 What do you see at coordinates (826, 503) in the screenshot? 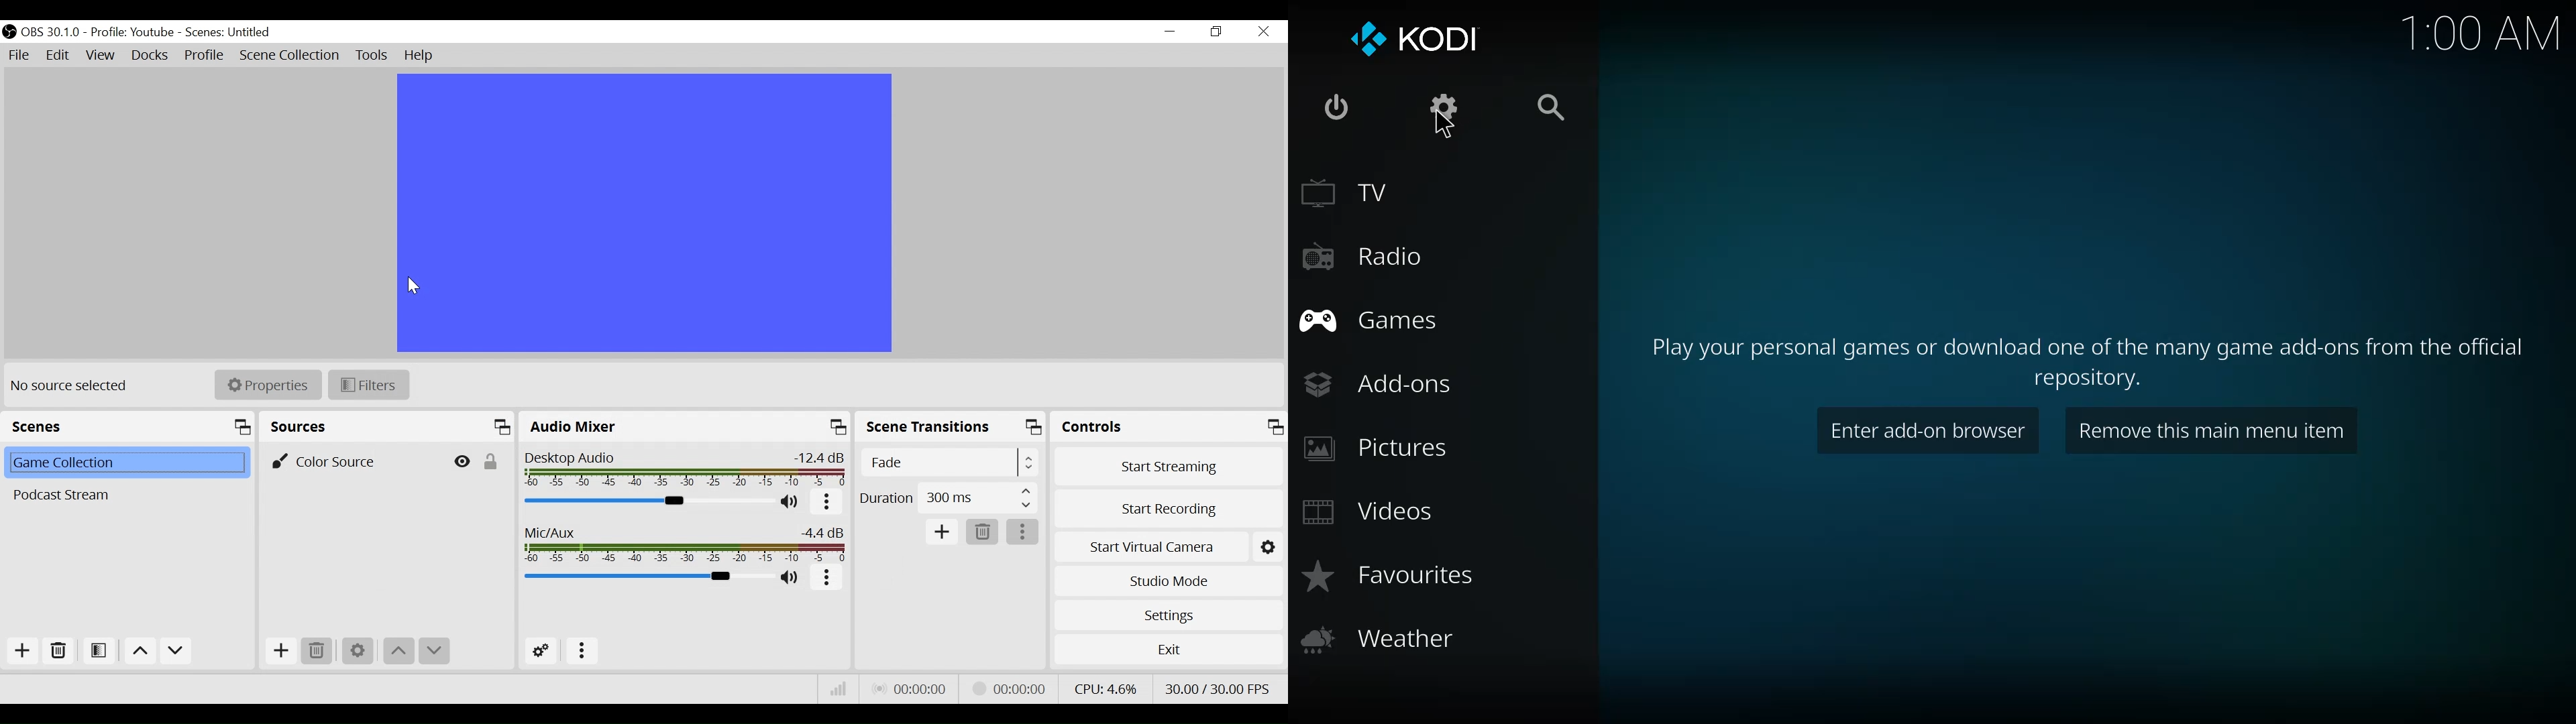
I see `More options` at bounding box center [826, 503].